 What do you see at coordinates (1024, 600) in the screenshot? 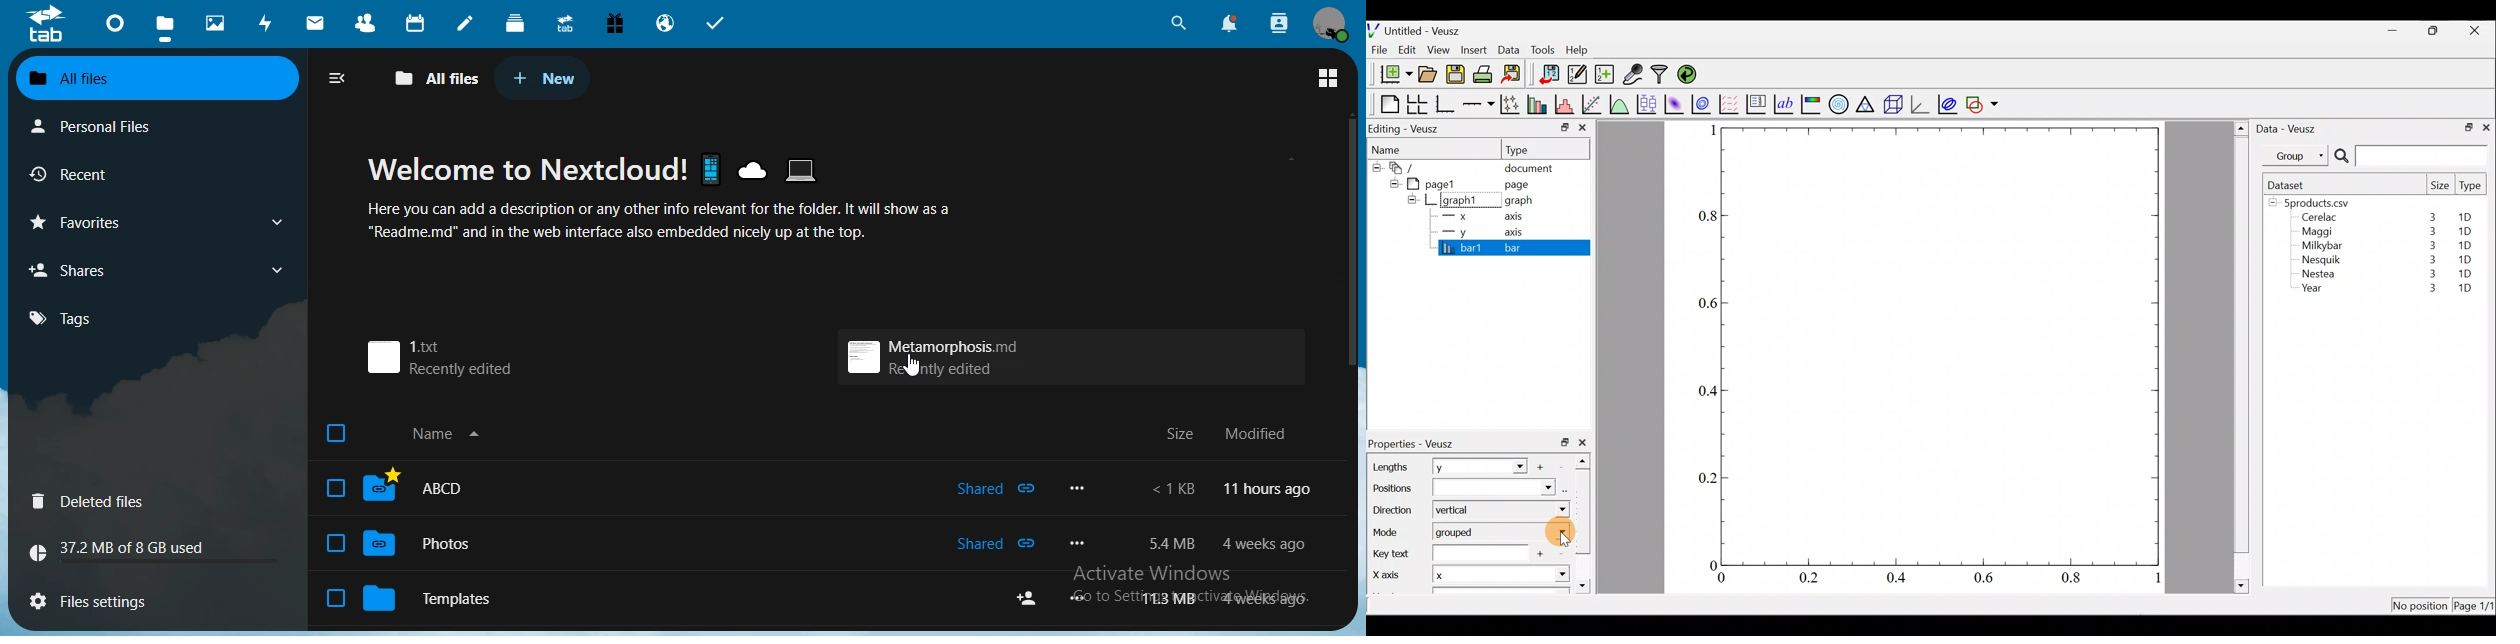
I see `share` at bounding box center [1024, 600].